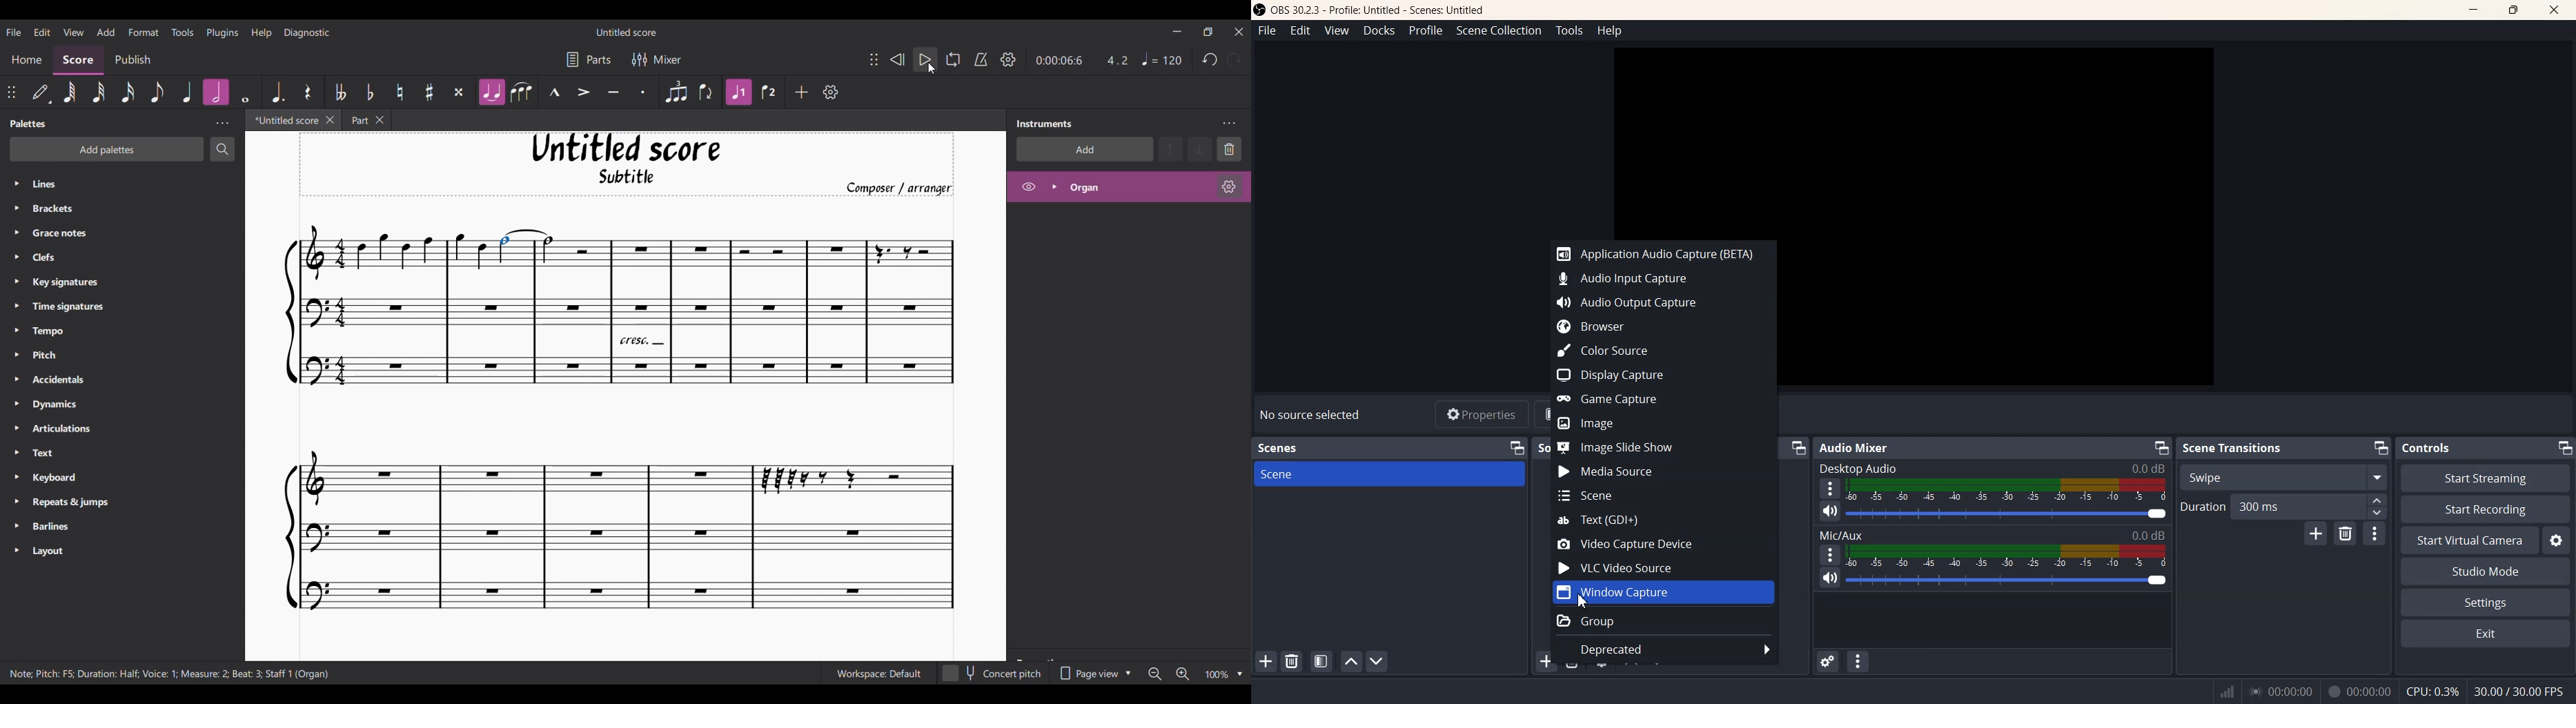 This screenshot has width=2576, height=728. What do you see at coordinates (2161, 448) in the screenshot?
I see `Minimize` at bounding box center [2161, 448].